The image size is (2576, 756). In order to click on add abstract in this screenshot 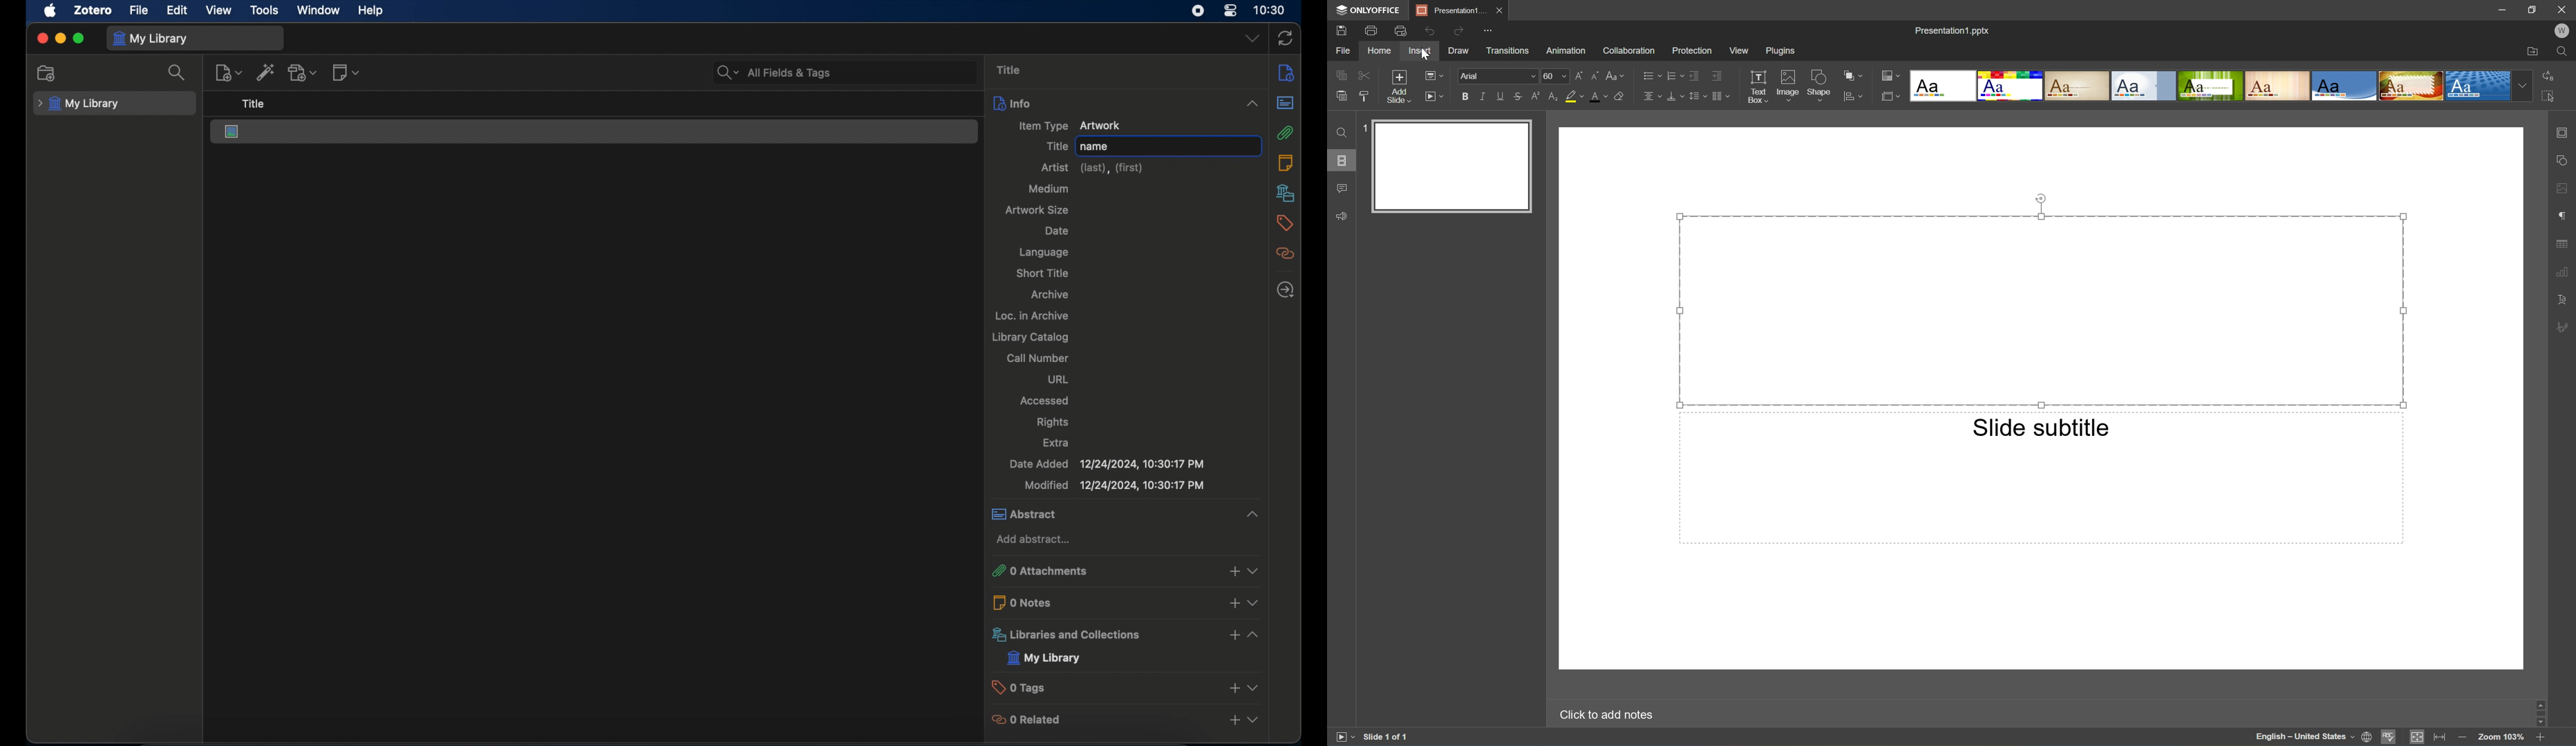, I will do `click(1034, 539)`.